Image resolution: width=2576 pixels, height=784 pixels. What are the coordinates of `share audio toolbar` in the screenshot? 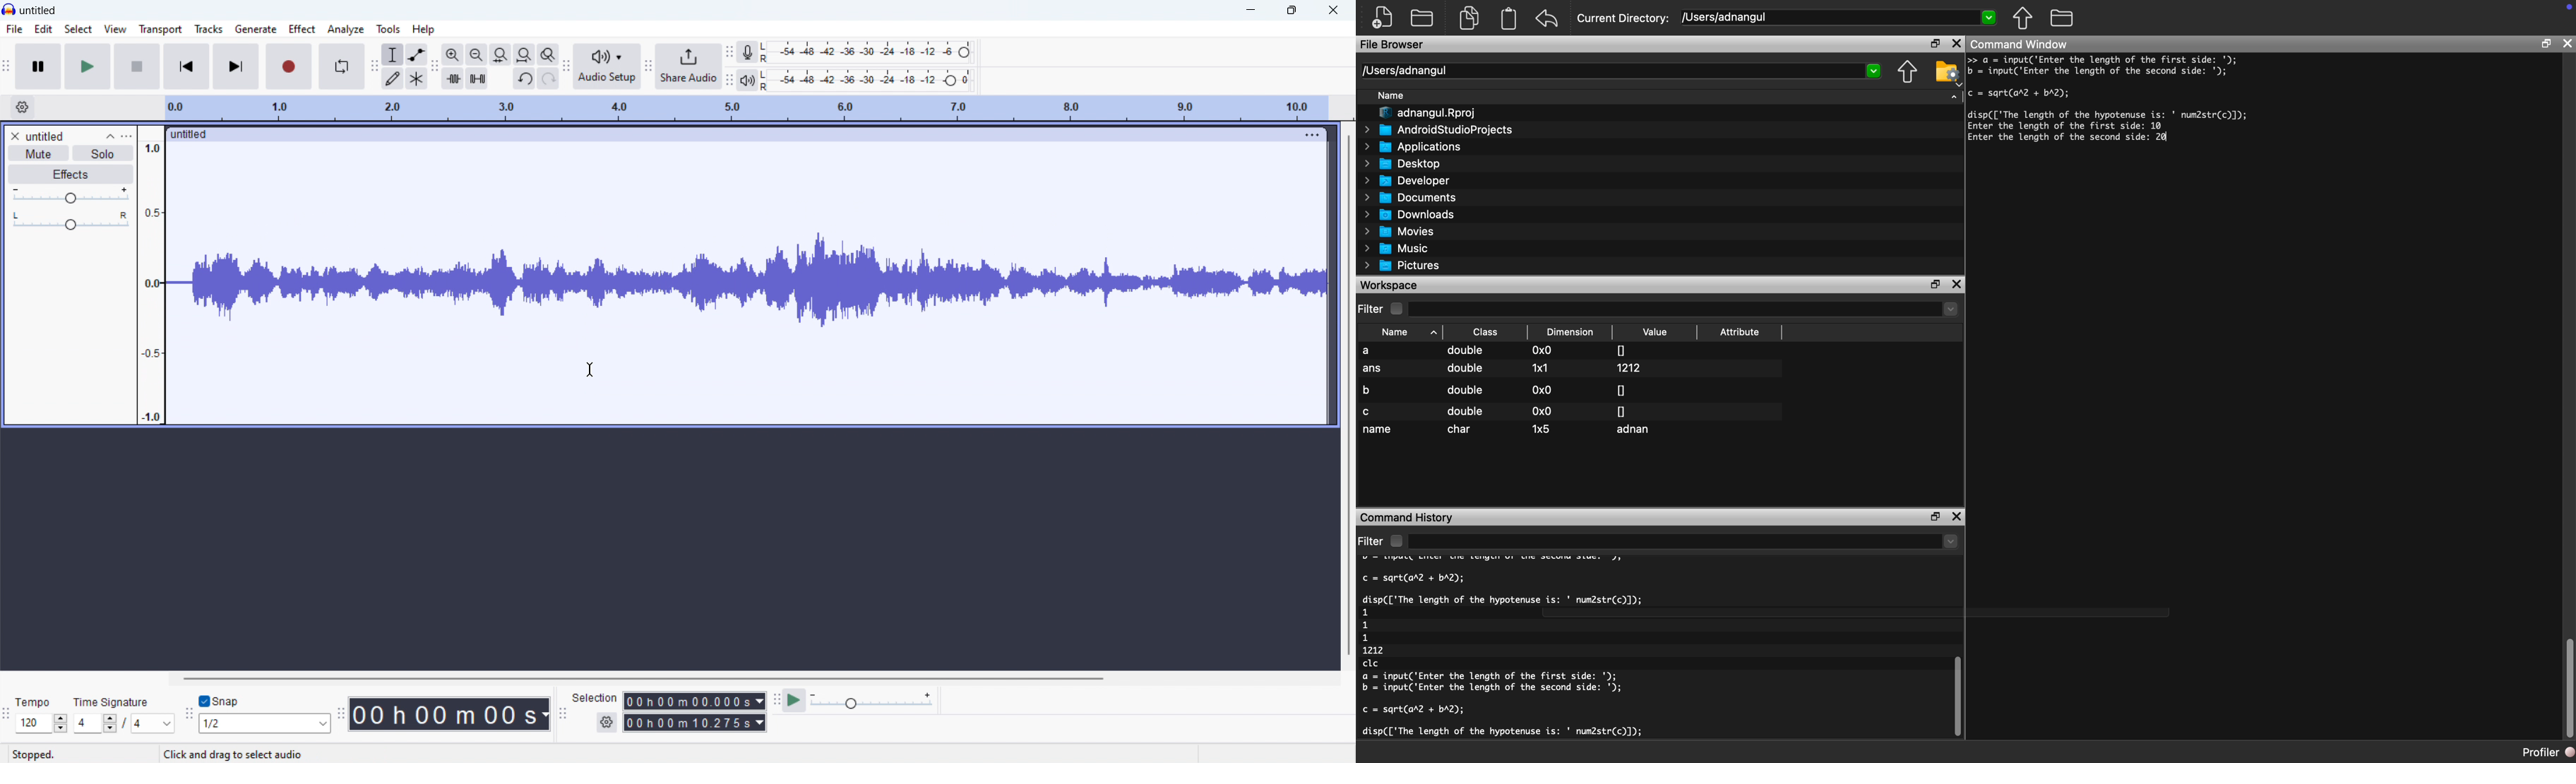 It's located at (648, 69).